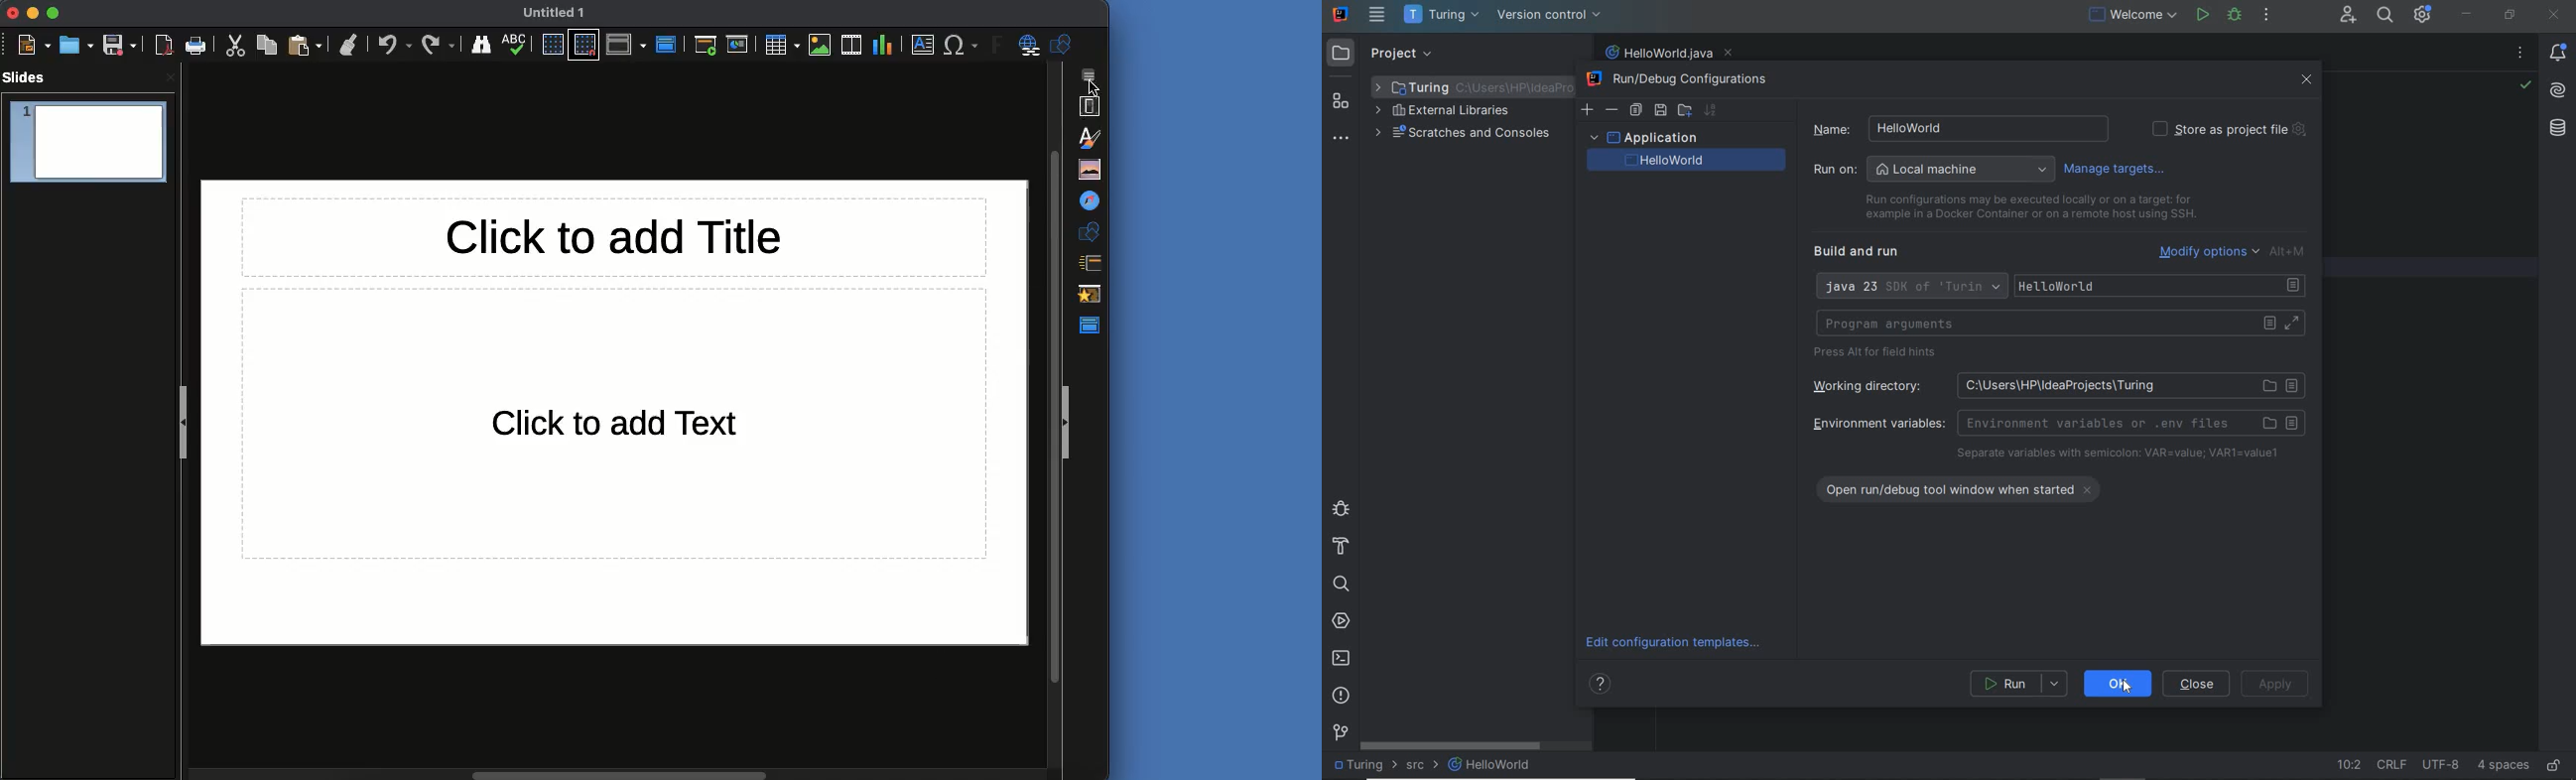 The image size is (2576, 784). Describe the element at coordinates (850, 43) in the screenshot. I see `Audio or video` at that location.